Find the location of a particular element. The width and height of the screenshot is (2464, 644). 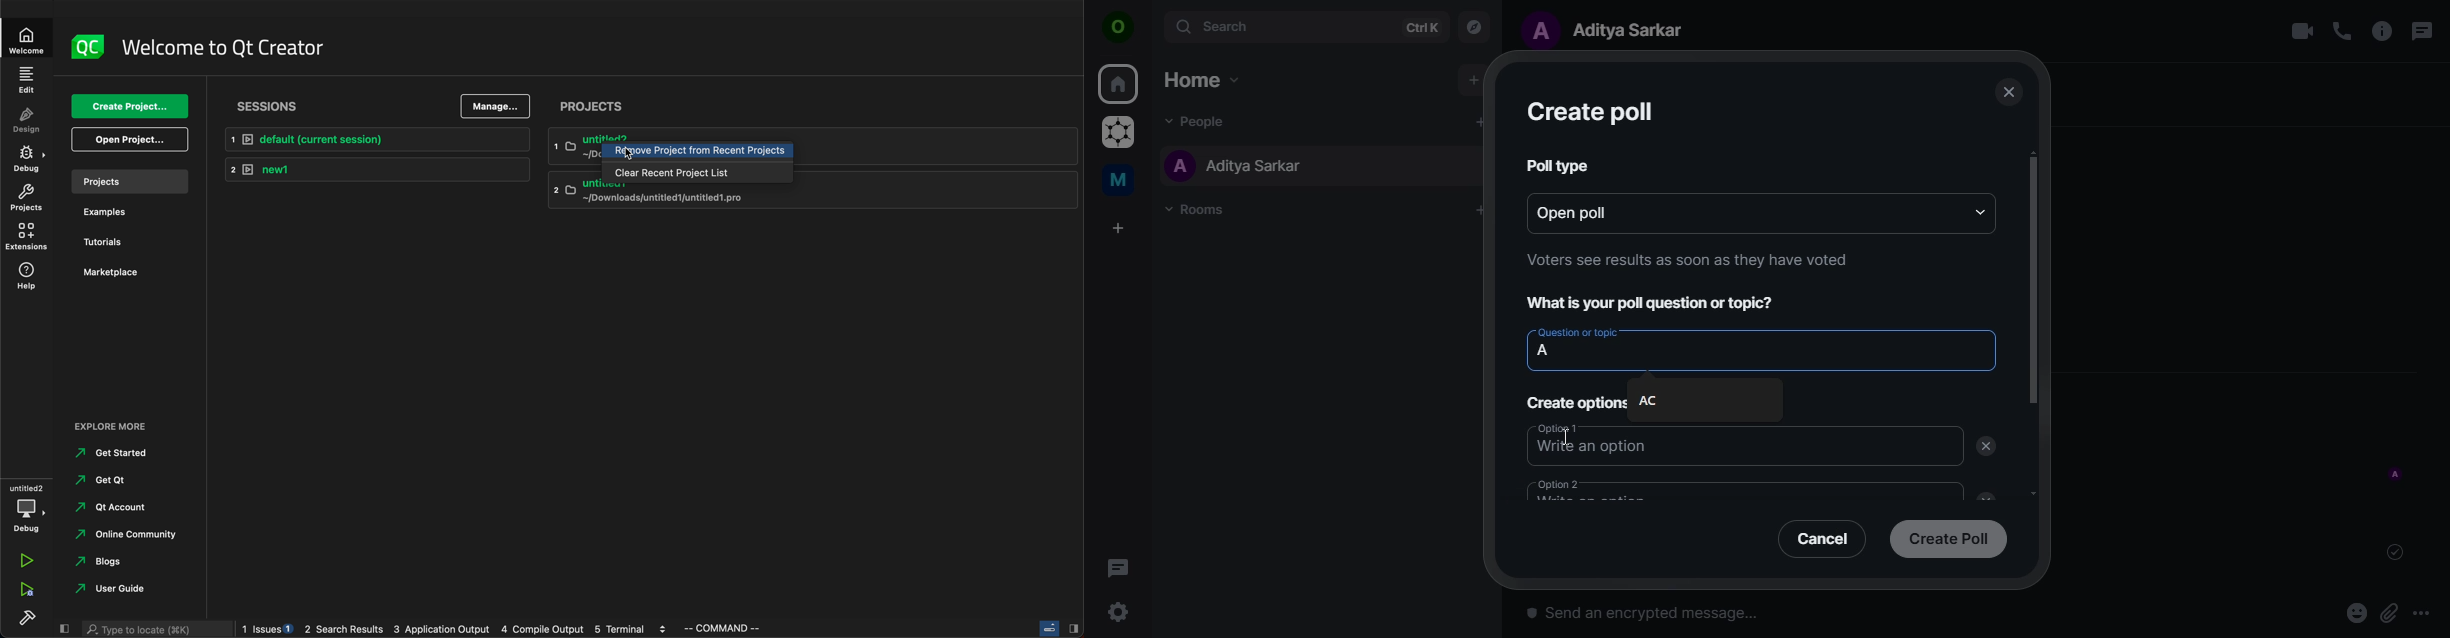

remove project is located at coordinates (699, 152).